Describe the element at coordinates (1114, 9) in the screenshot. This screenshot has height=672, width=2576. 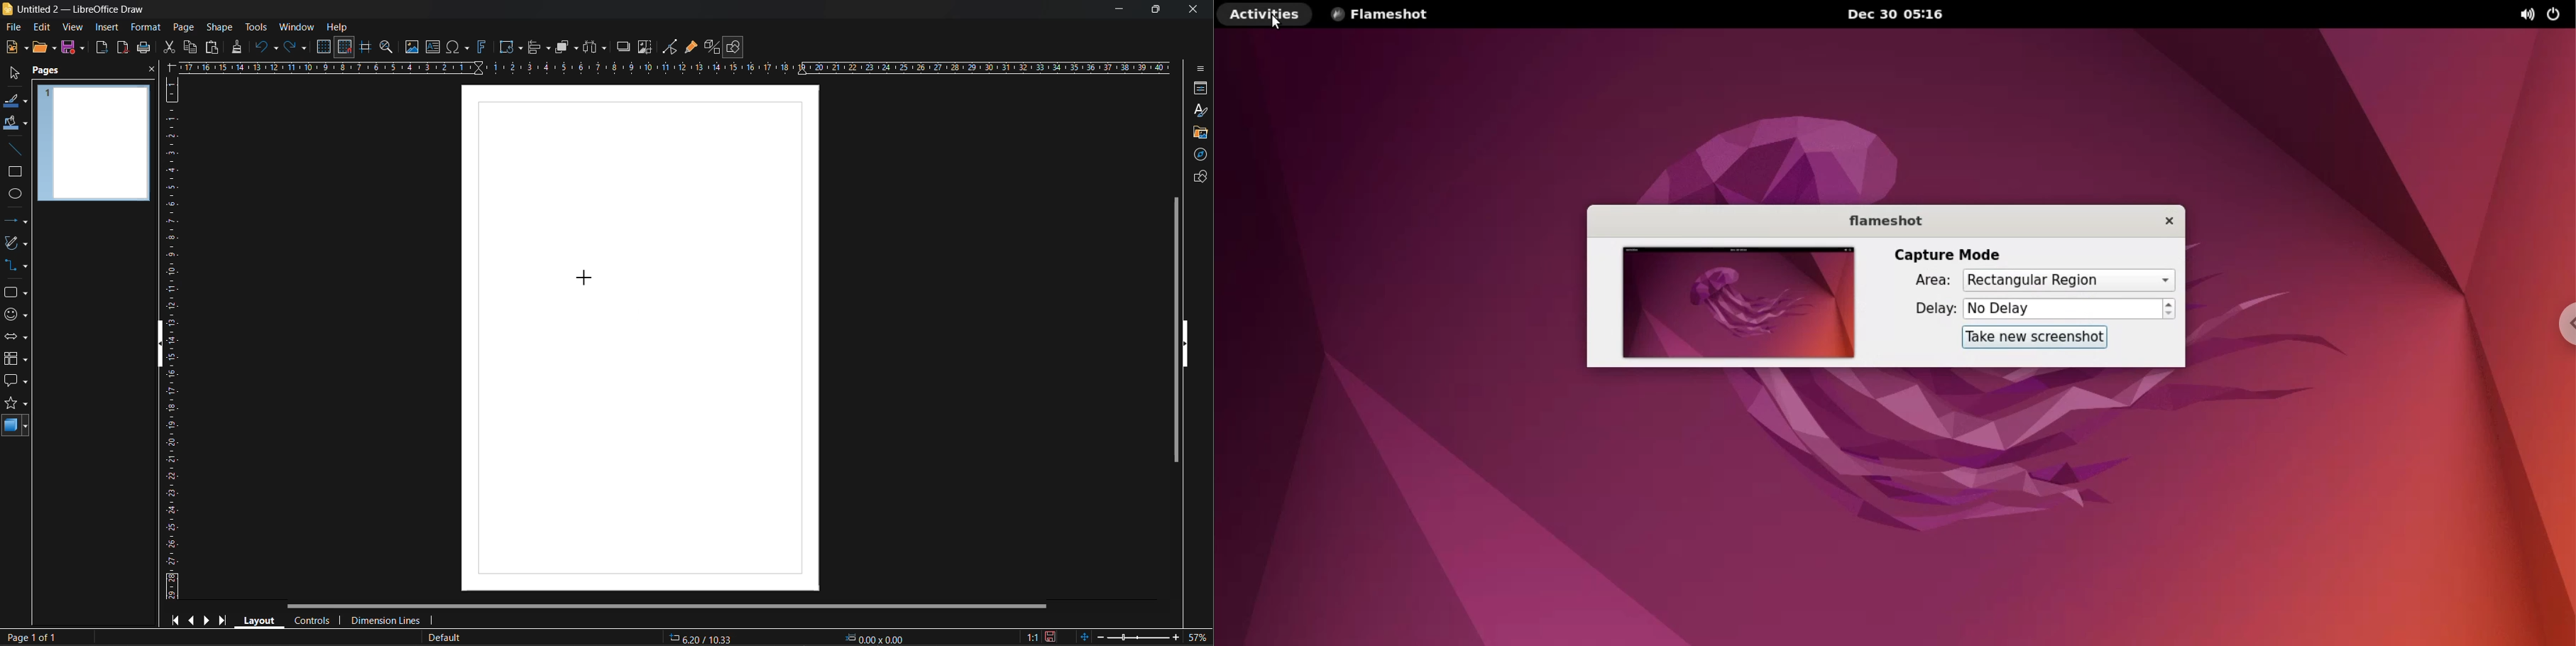
I see `minimize` at that location.